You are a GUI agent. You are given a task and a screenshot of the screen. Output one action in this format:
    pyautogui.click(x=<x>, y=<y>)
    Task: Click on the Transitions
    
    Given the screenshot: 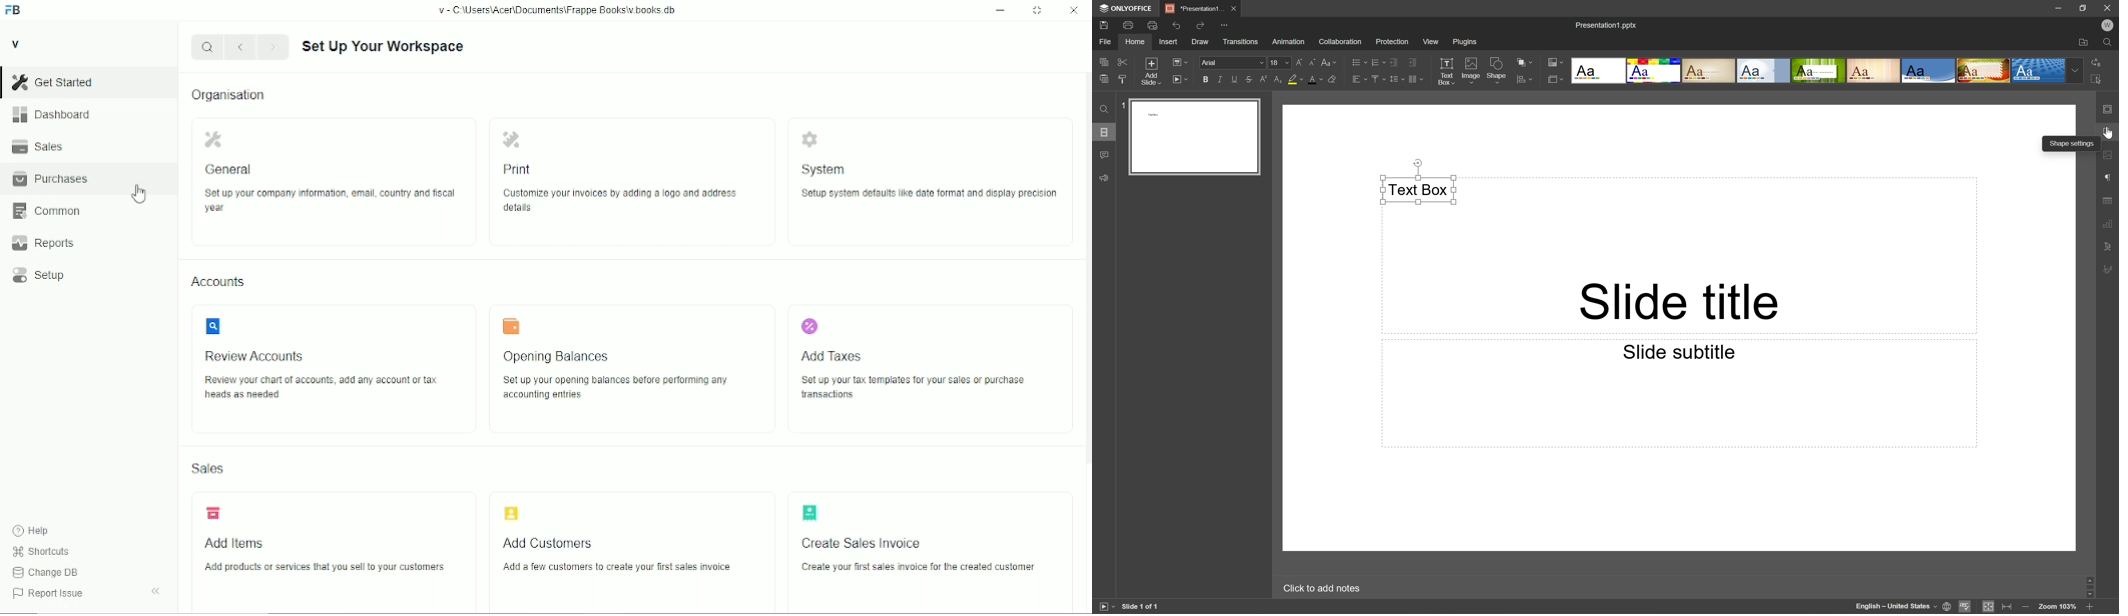 What is the action you would take?
    pyautogui.click(x=1242, y=41)
    